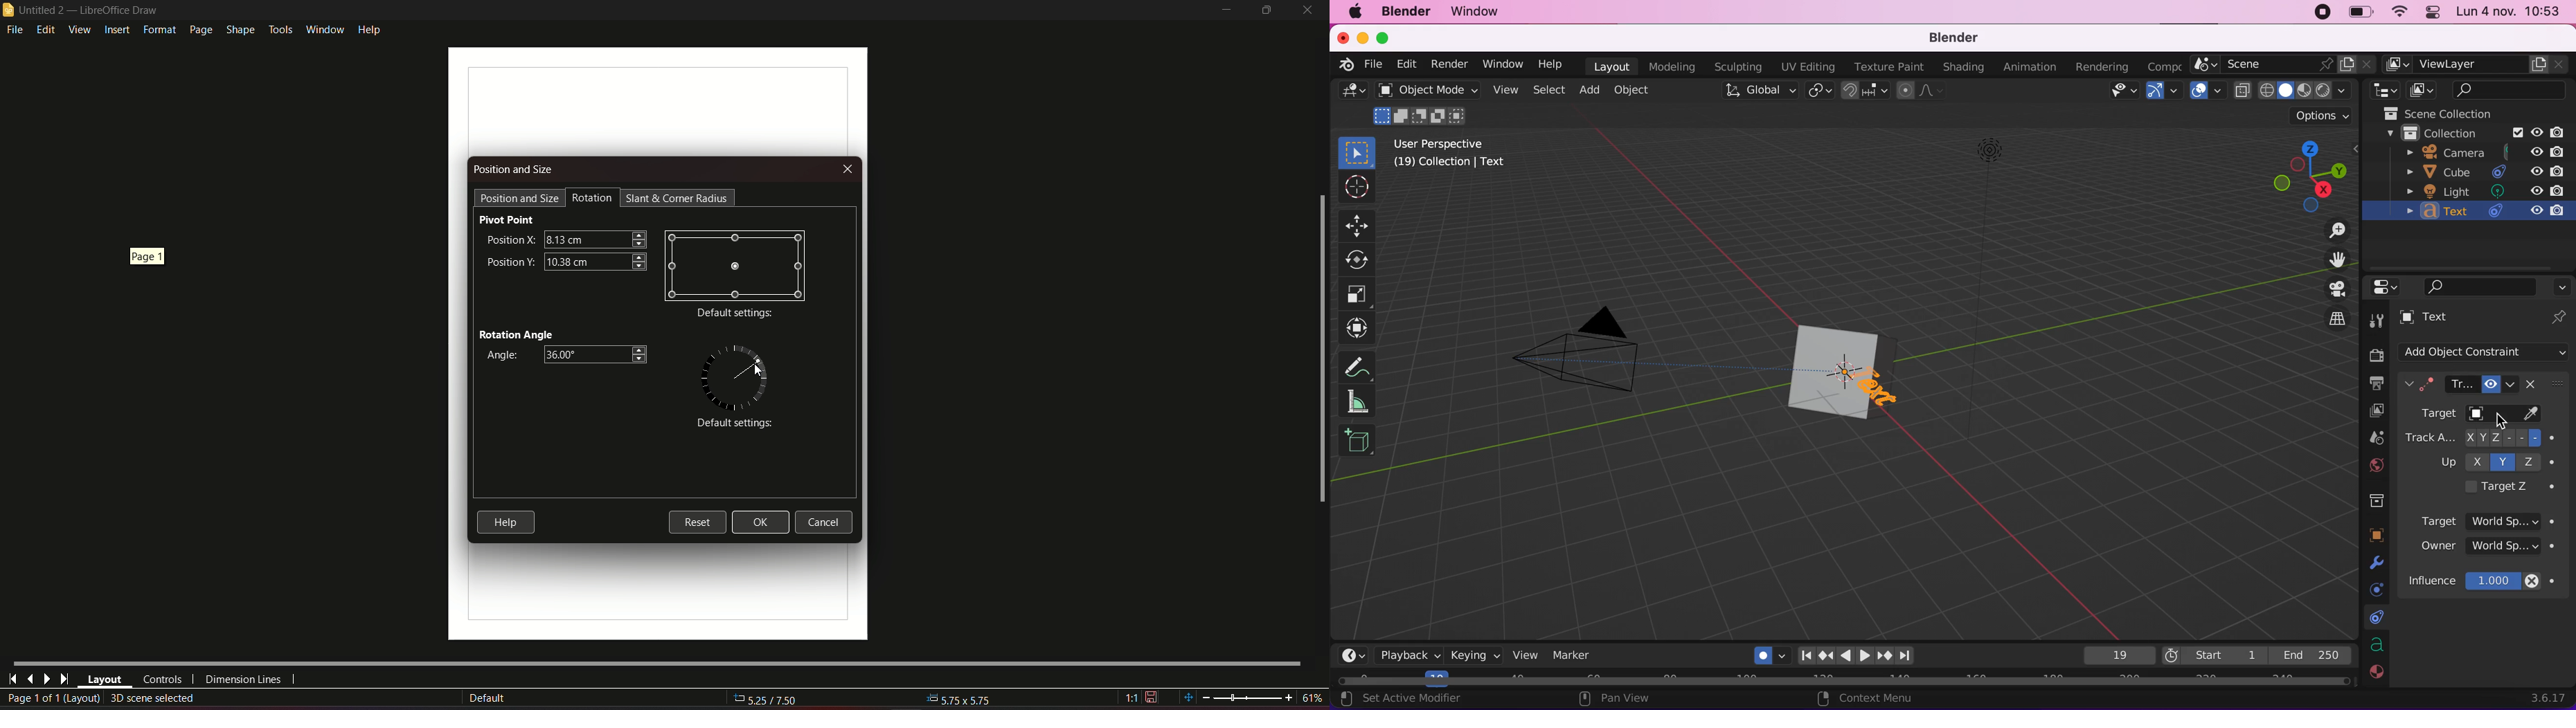 This screenshot has width=2576, height=728. I want to click on textbox, so click(598, 354).